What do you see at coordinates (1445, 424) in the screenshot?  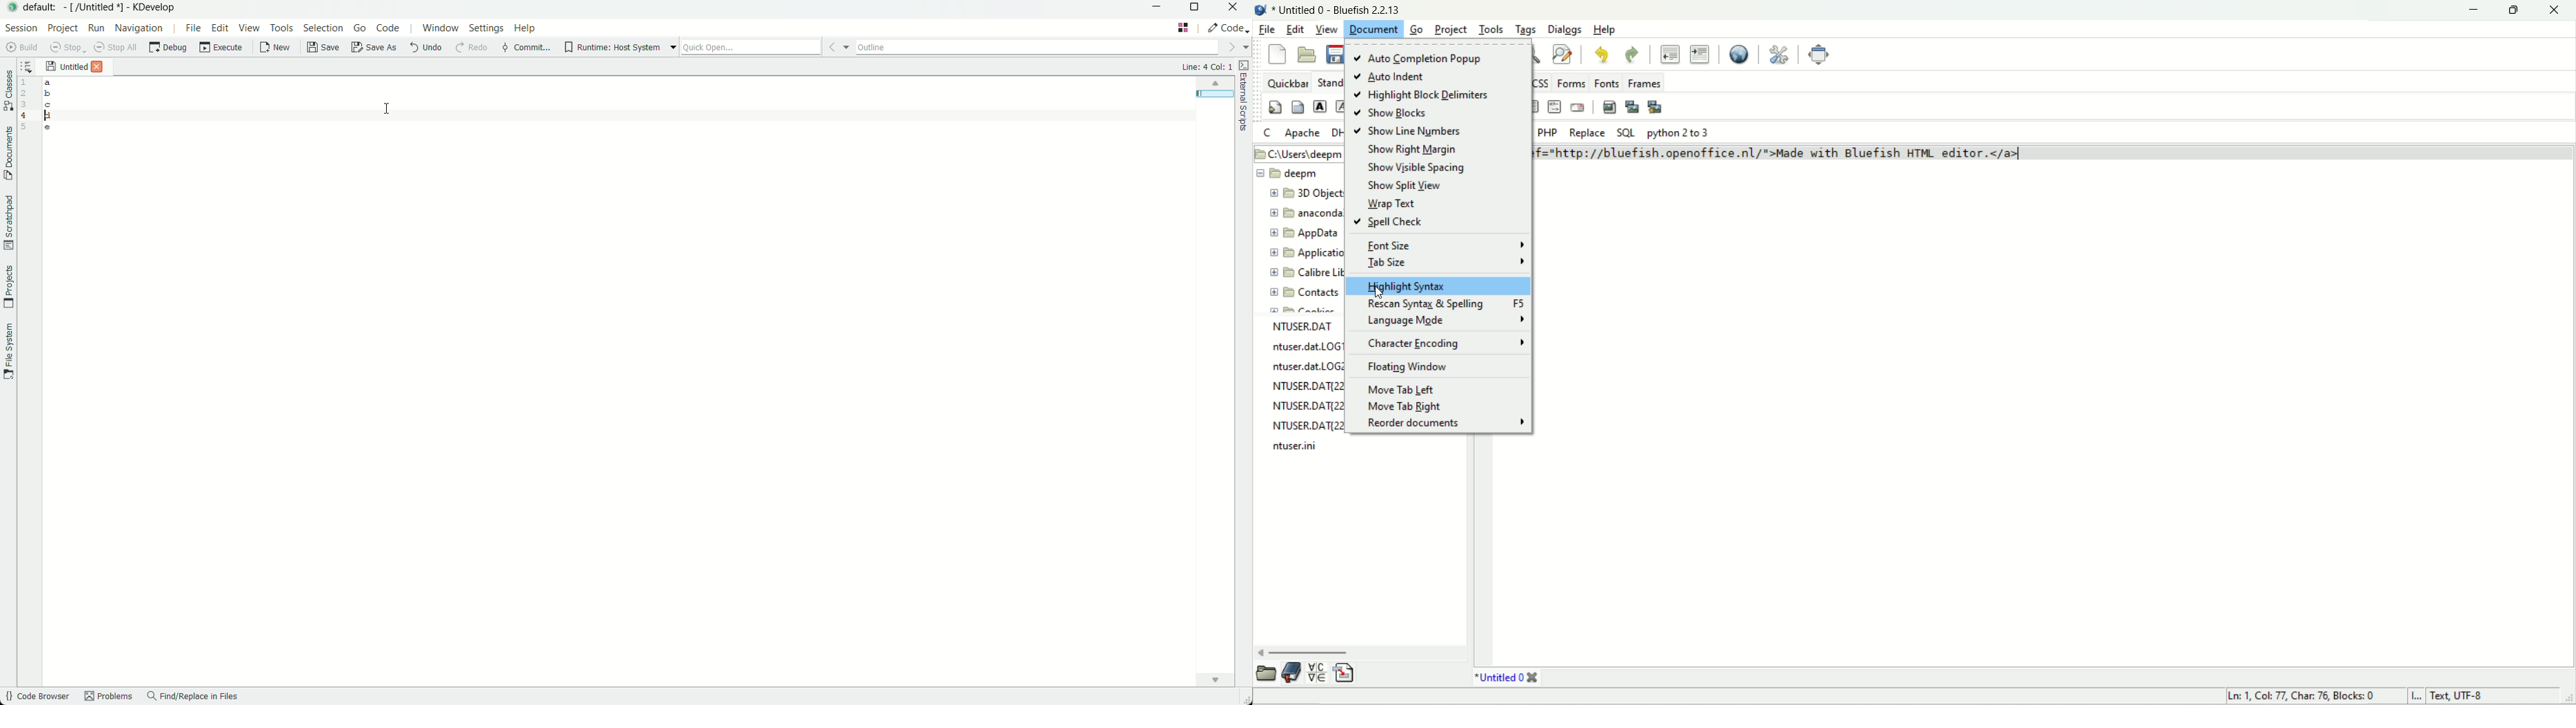 I see `reorder document` at bounding box center [1445, 424].